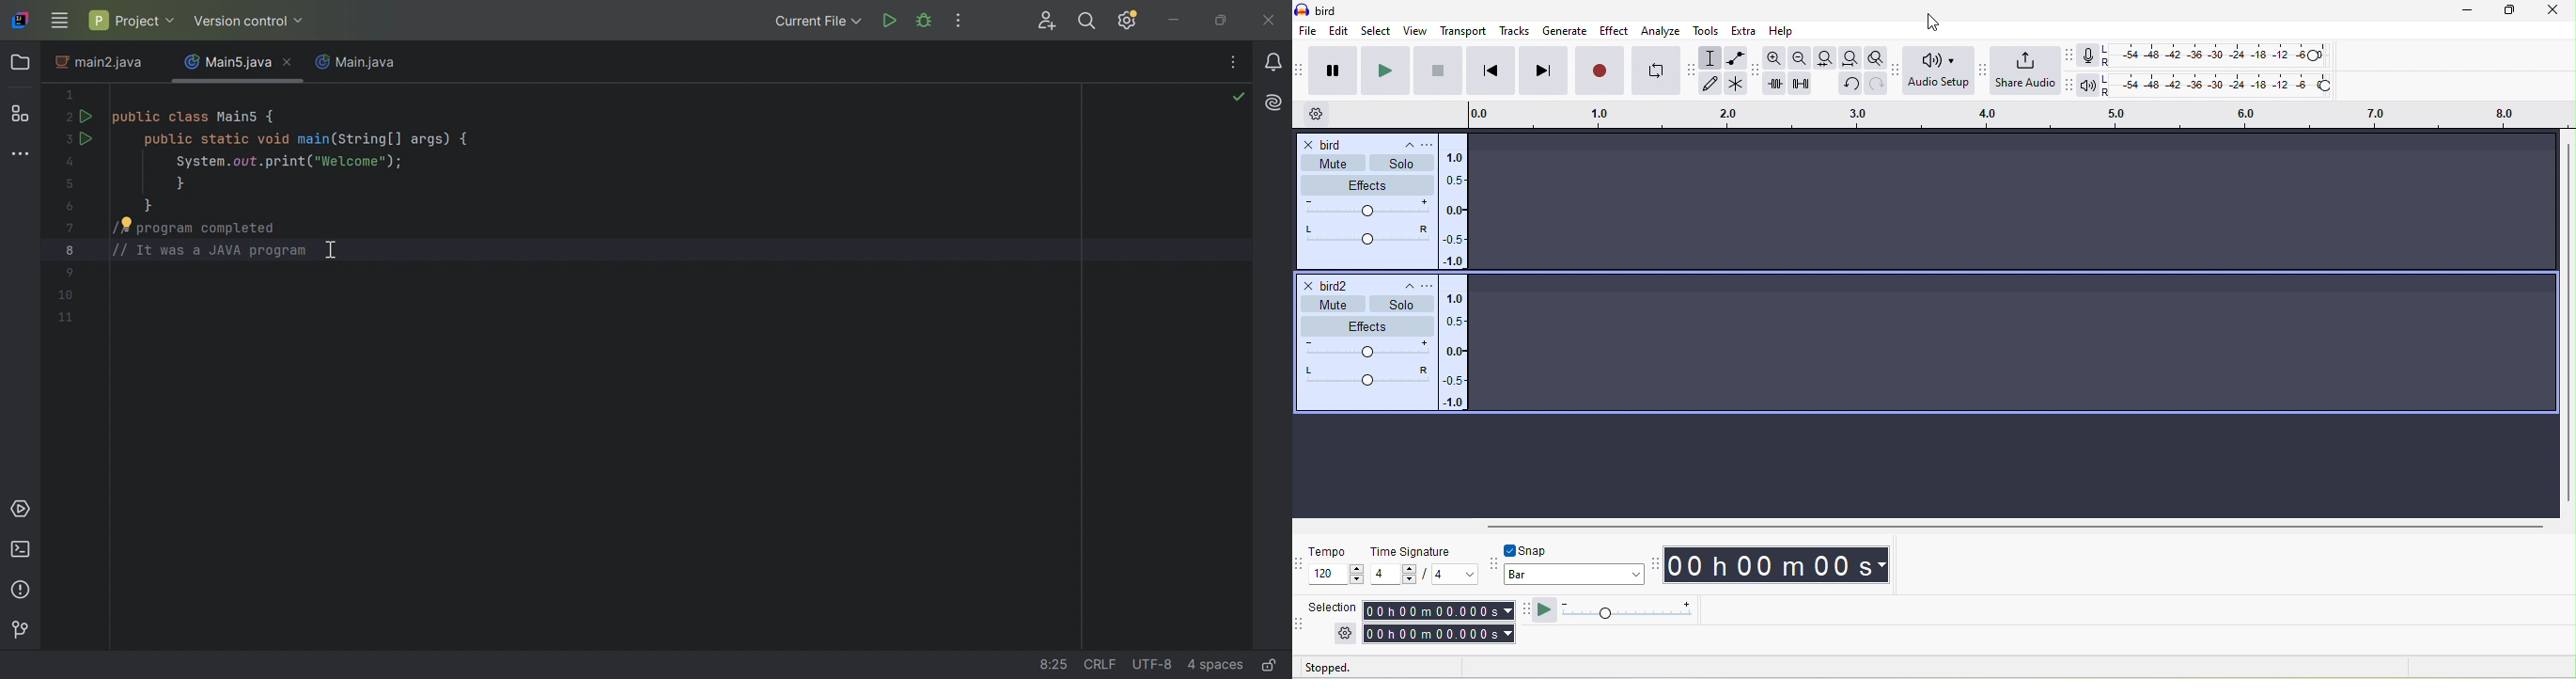 This screenshot has width=2576, height=700. Describe the element at coordinates (1660, 29) in the screenshot. I see `analyze` at that location.